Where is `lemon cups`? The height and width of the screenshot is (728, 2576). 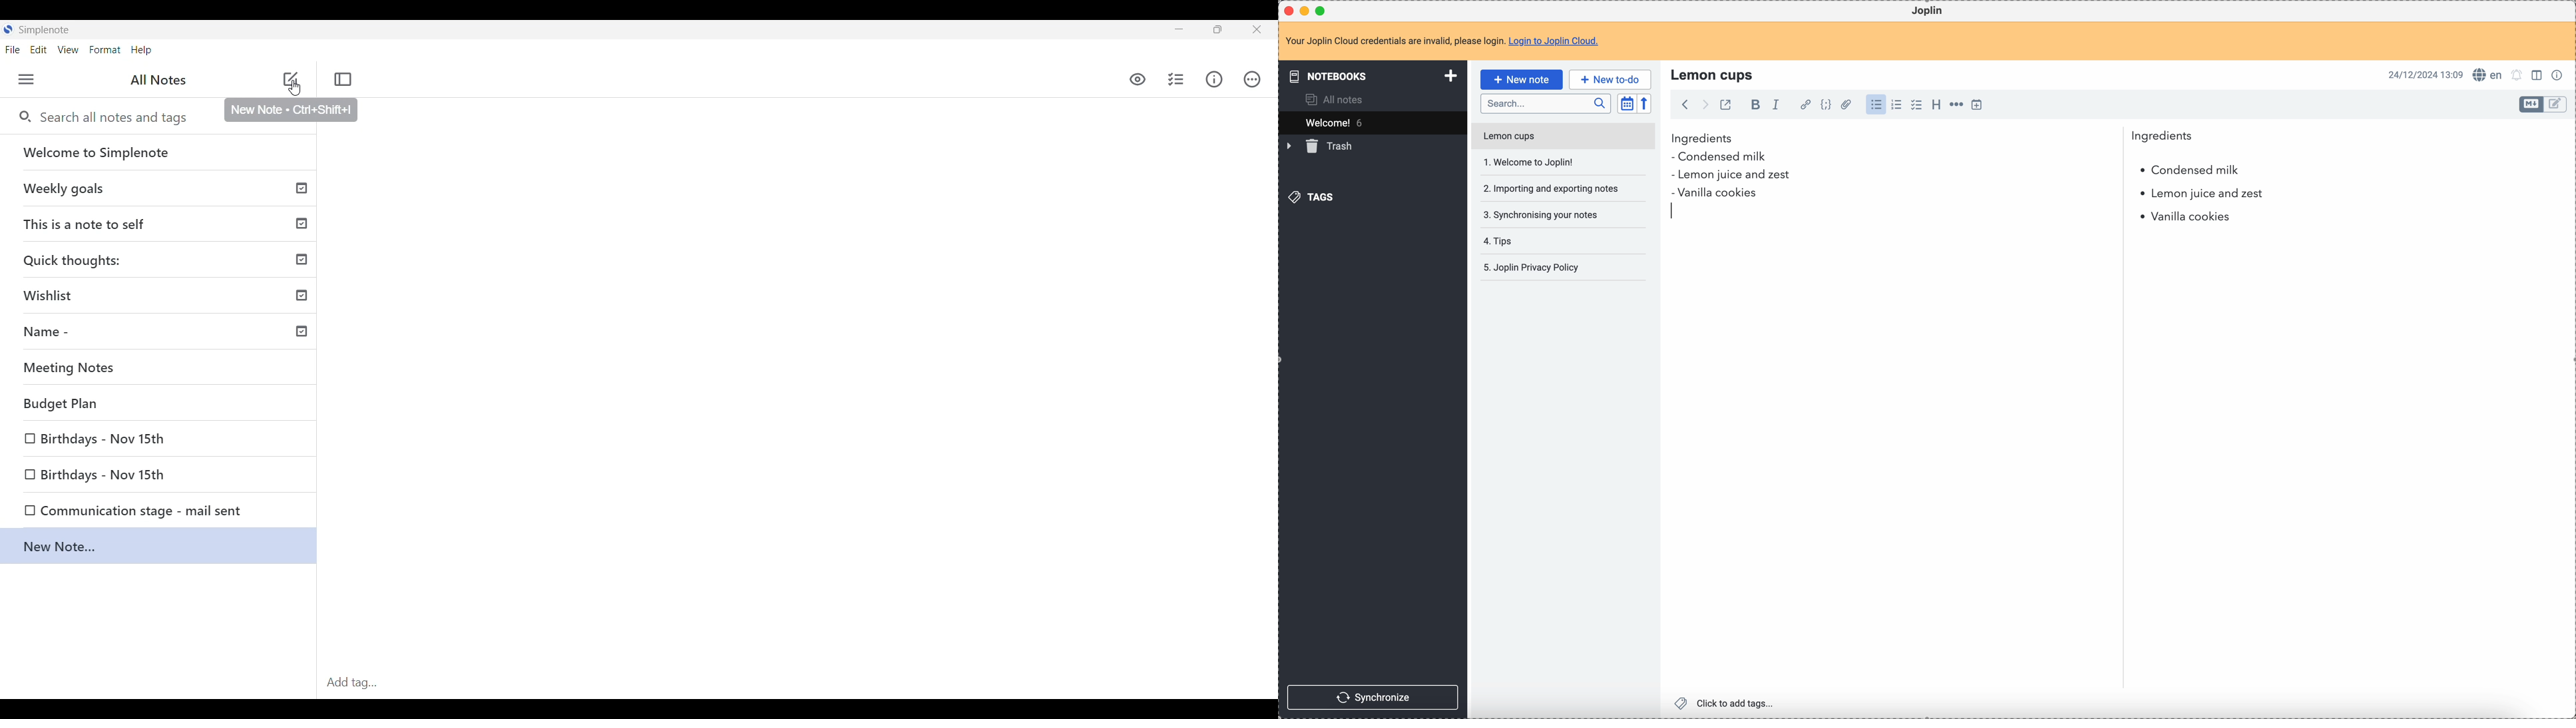 lemon cups is located at coordinates (1714, 74).